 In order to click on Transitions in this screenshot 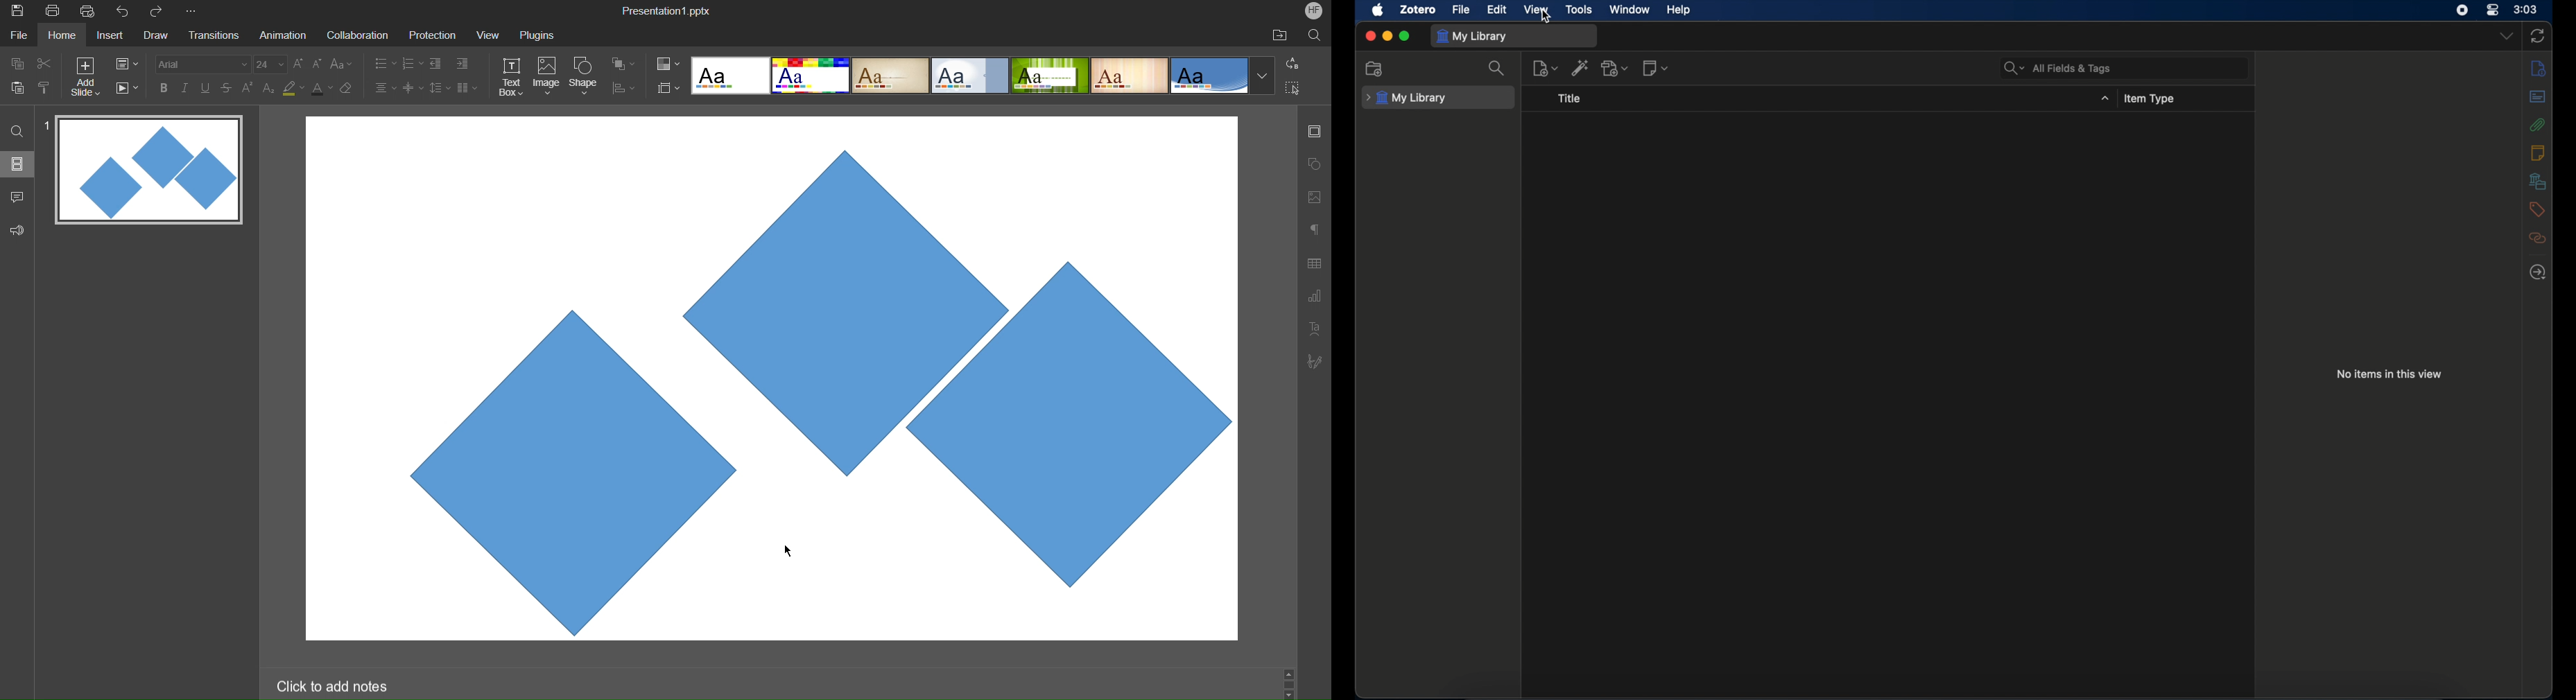, I will do `click(212, 36)`.